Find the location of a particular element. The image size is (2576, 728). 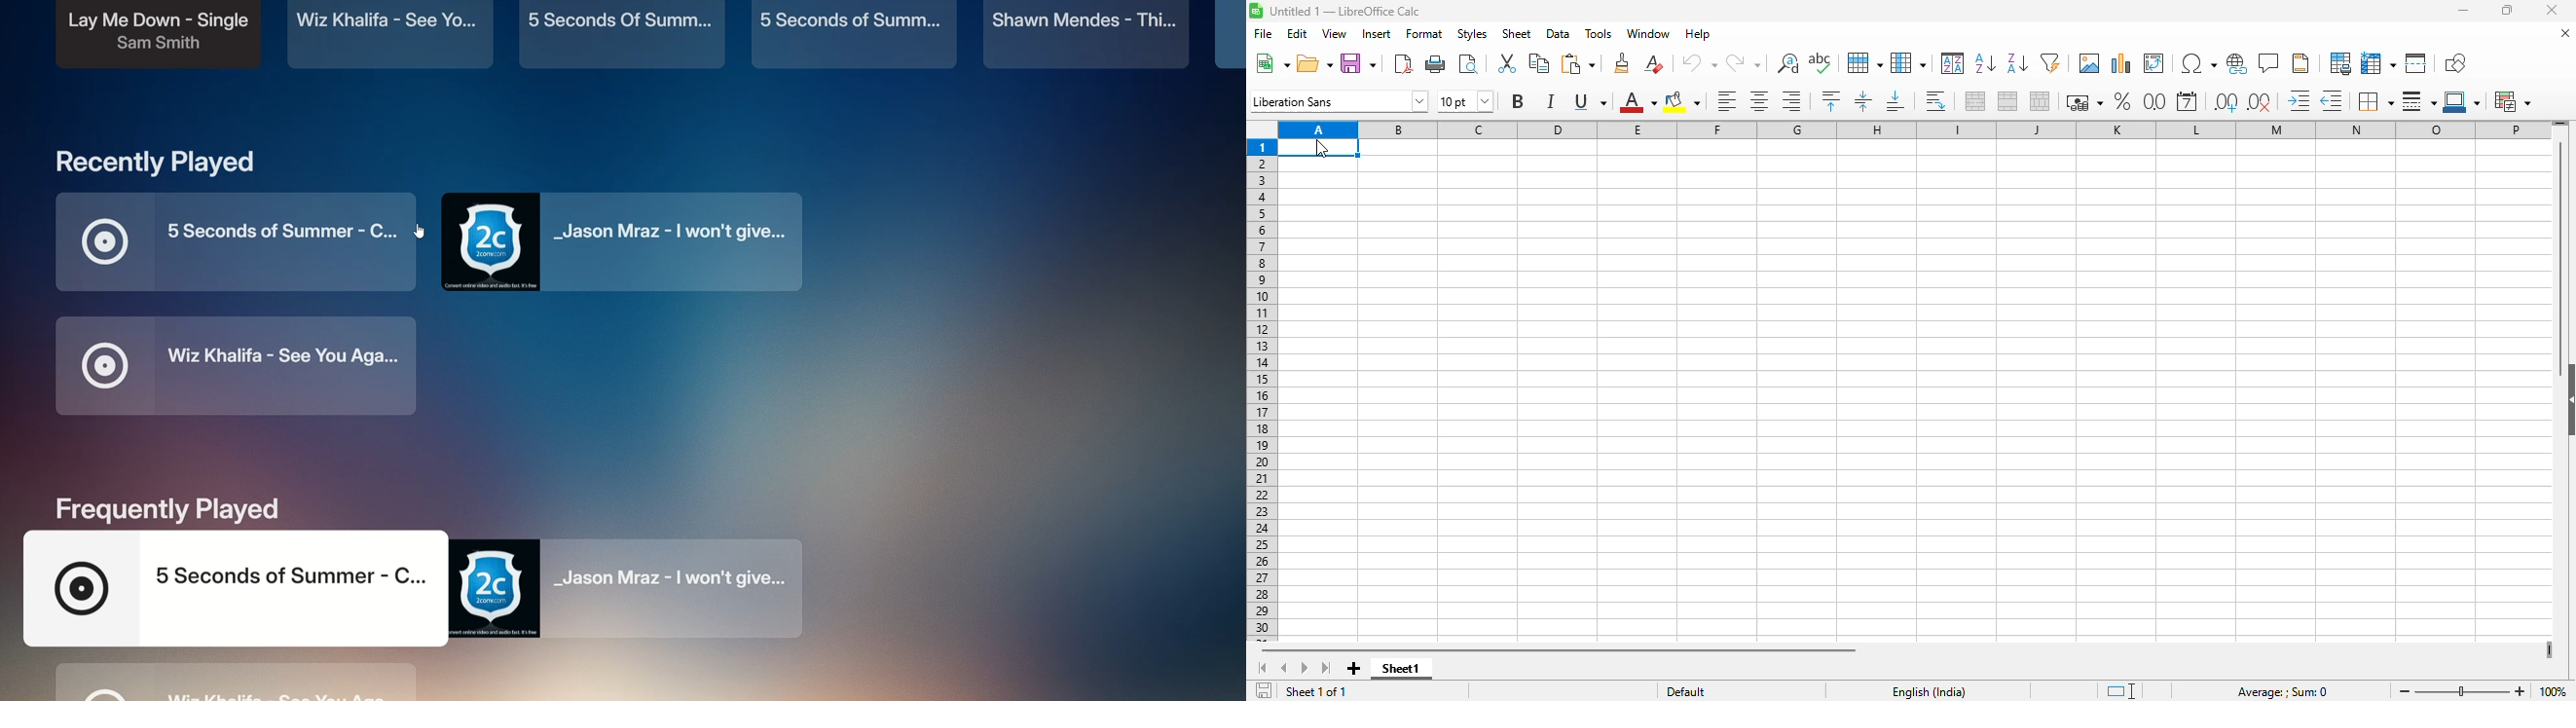

Cursor is located at coordinates (426, 233).